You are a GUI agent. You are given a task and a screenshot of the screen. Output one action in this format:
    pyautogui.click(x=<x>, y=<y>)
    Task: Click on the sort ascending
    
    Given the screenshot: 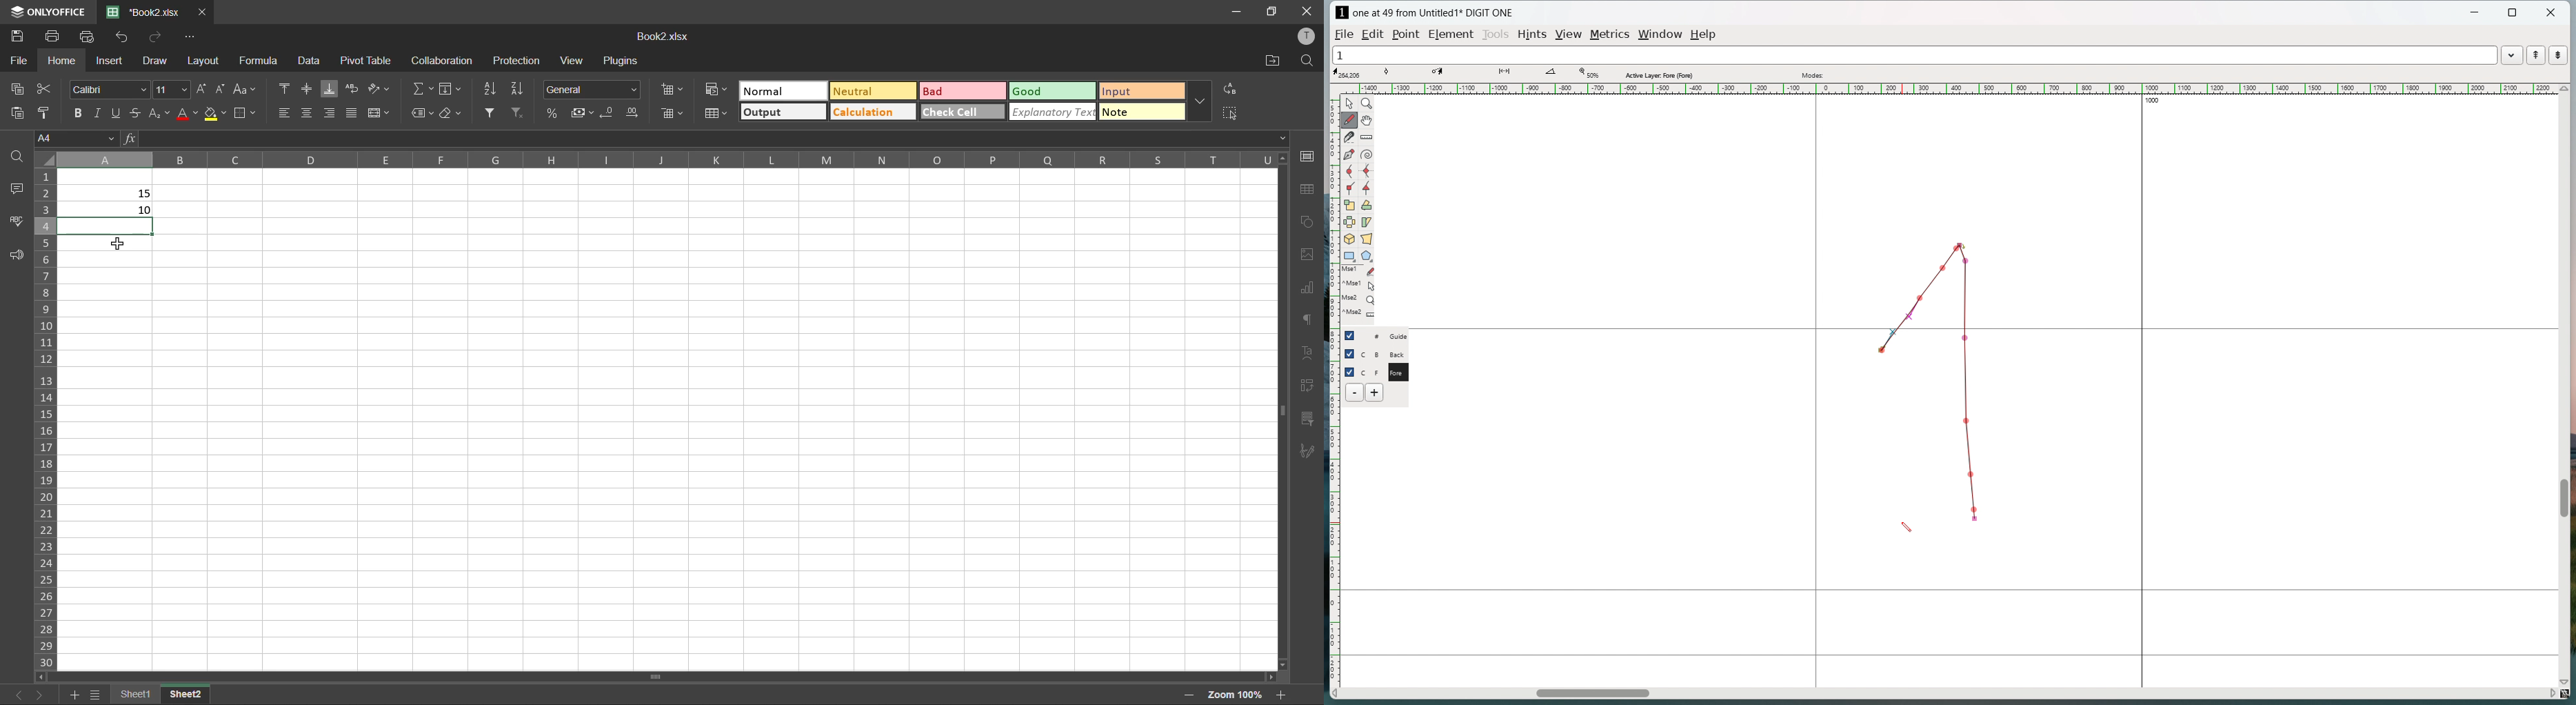 What is the action you would take?
    pyautogui.click(x=487, y=89)
    